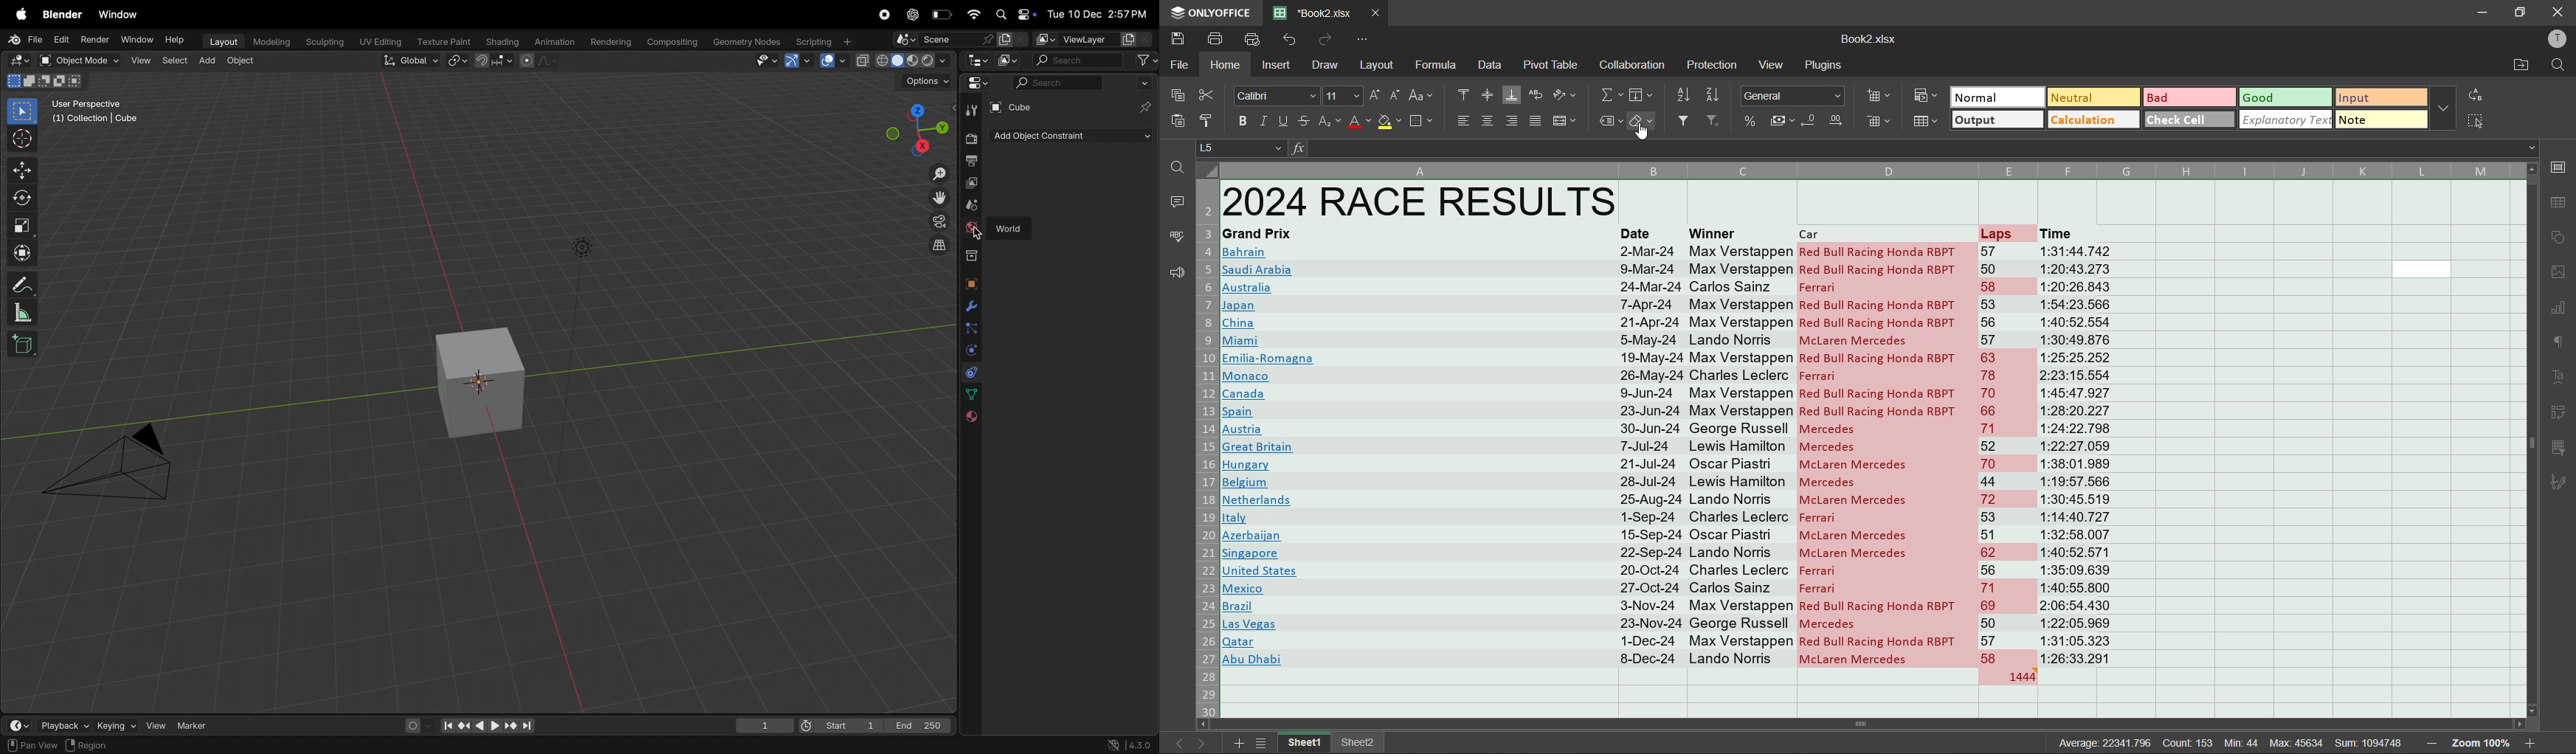  I want to click on view, so click(139, 60).